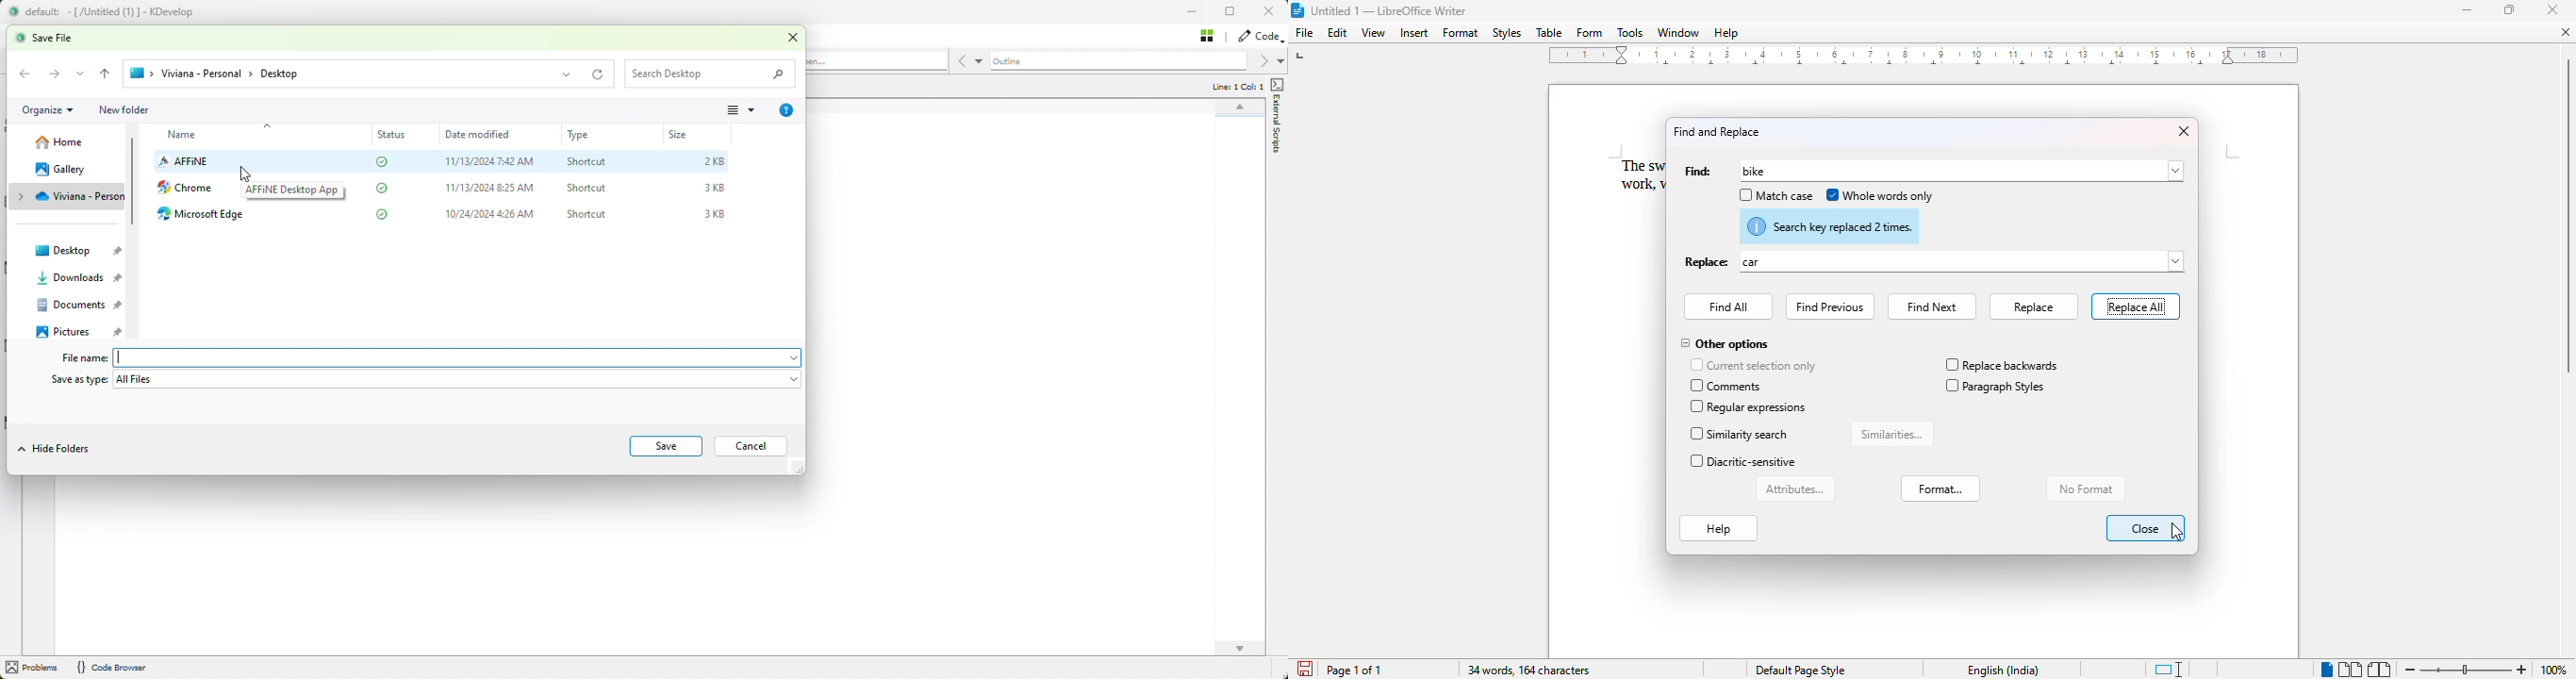  Describe the element at coordinates (1753, 171) in the screenshot. I see `typing` at that location.